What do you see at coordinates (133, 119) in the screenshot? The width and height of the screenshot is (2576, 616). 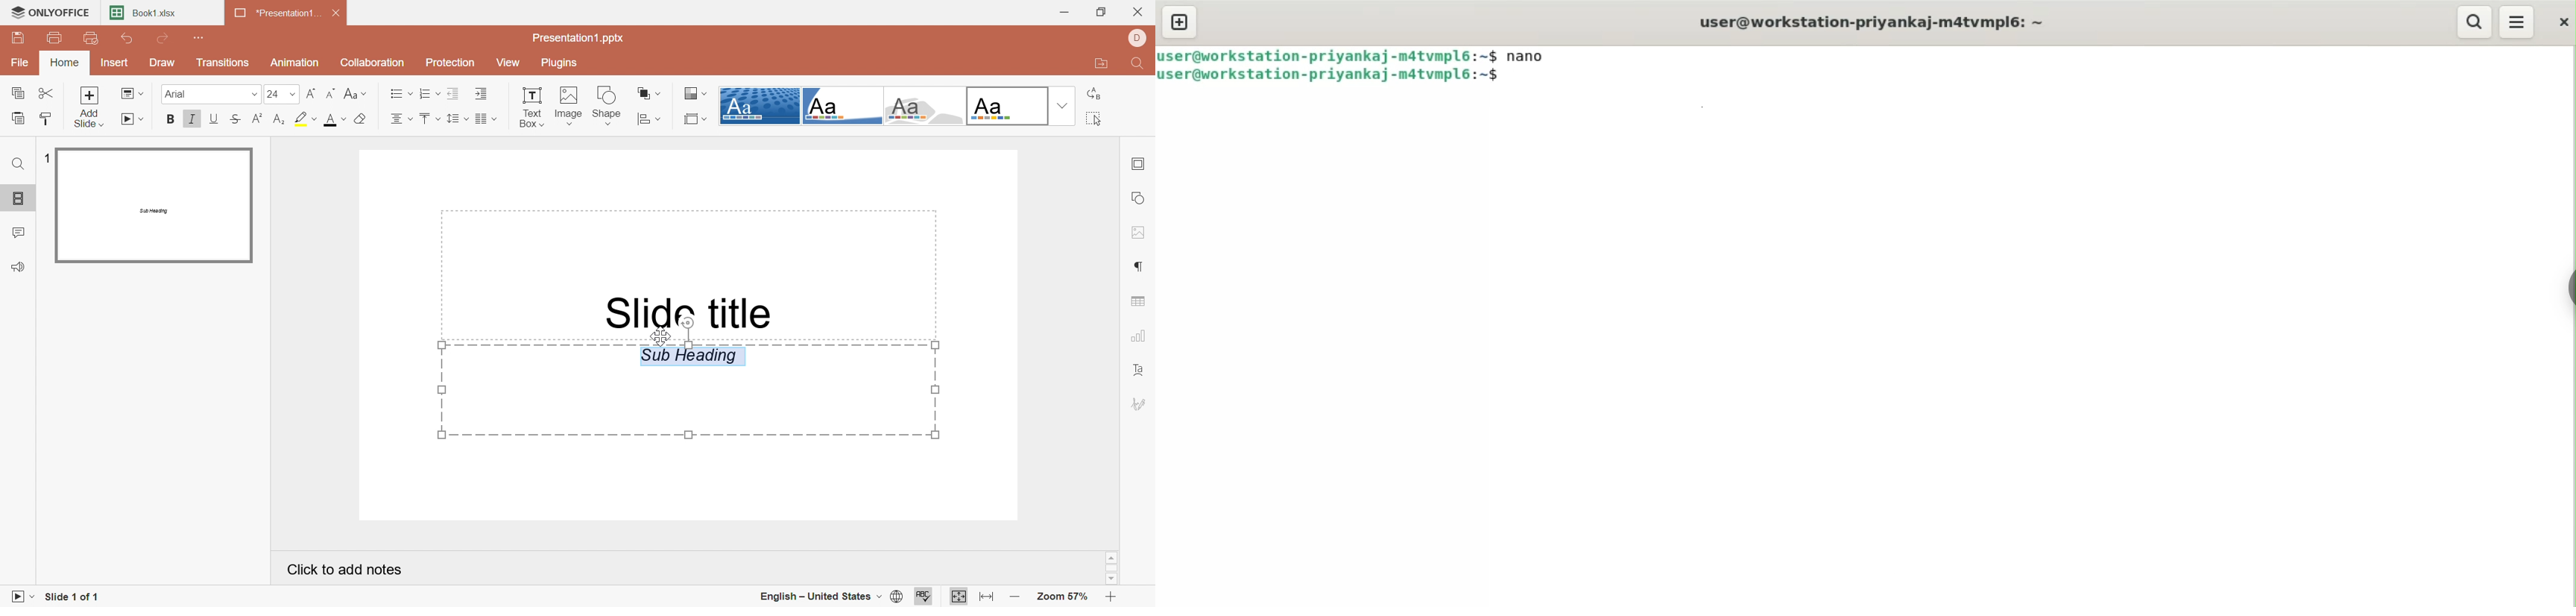 I see `Start slideshow` at bounding box center [133, 119].